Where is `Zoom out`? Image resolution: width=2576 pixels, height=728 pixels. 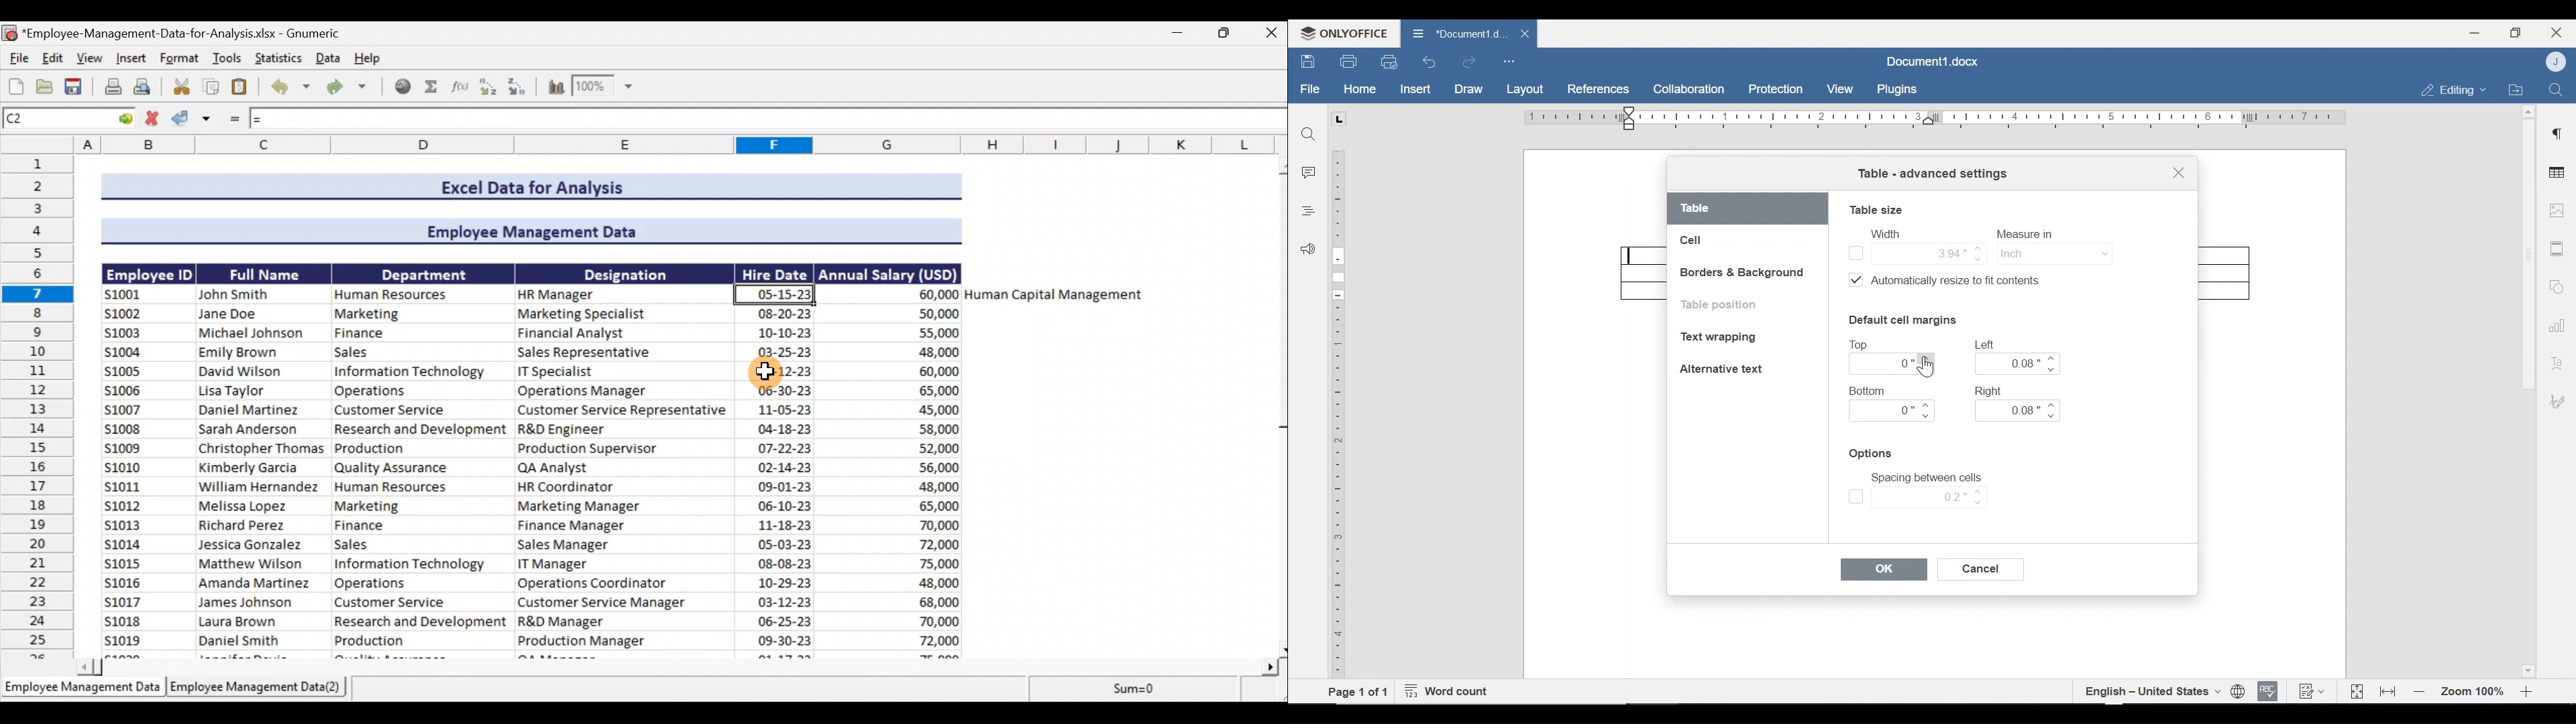
Zoom out is located at coordinates (2420, 692).